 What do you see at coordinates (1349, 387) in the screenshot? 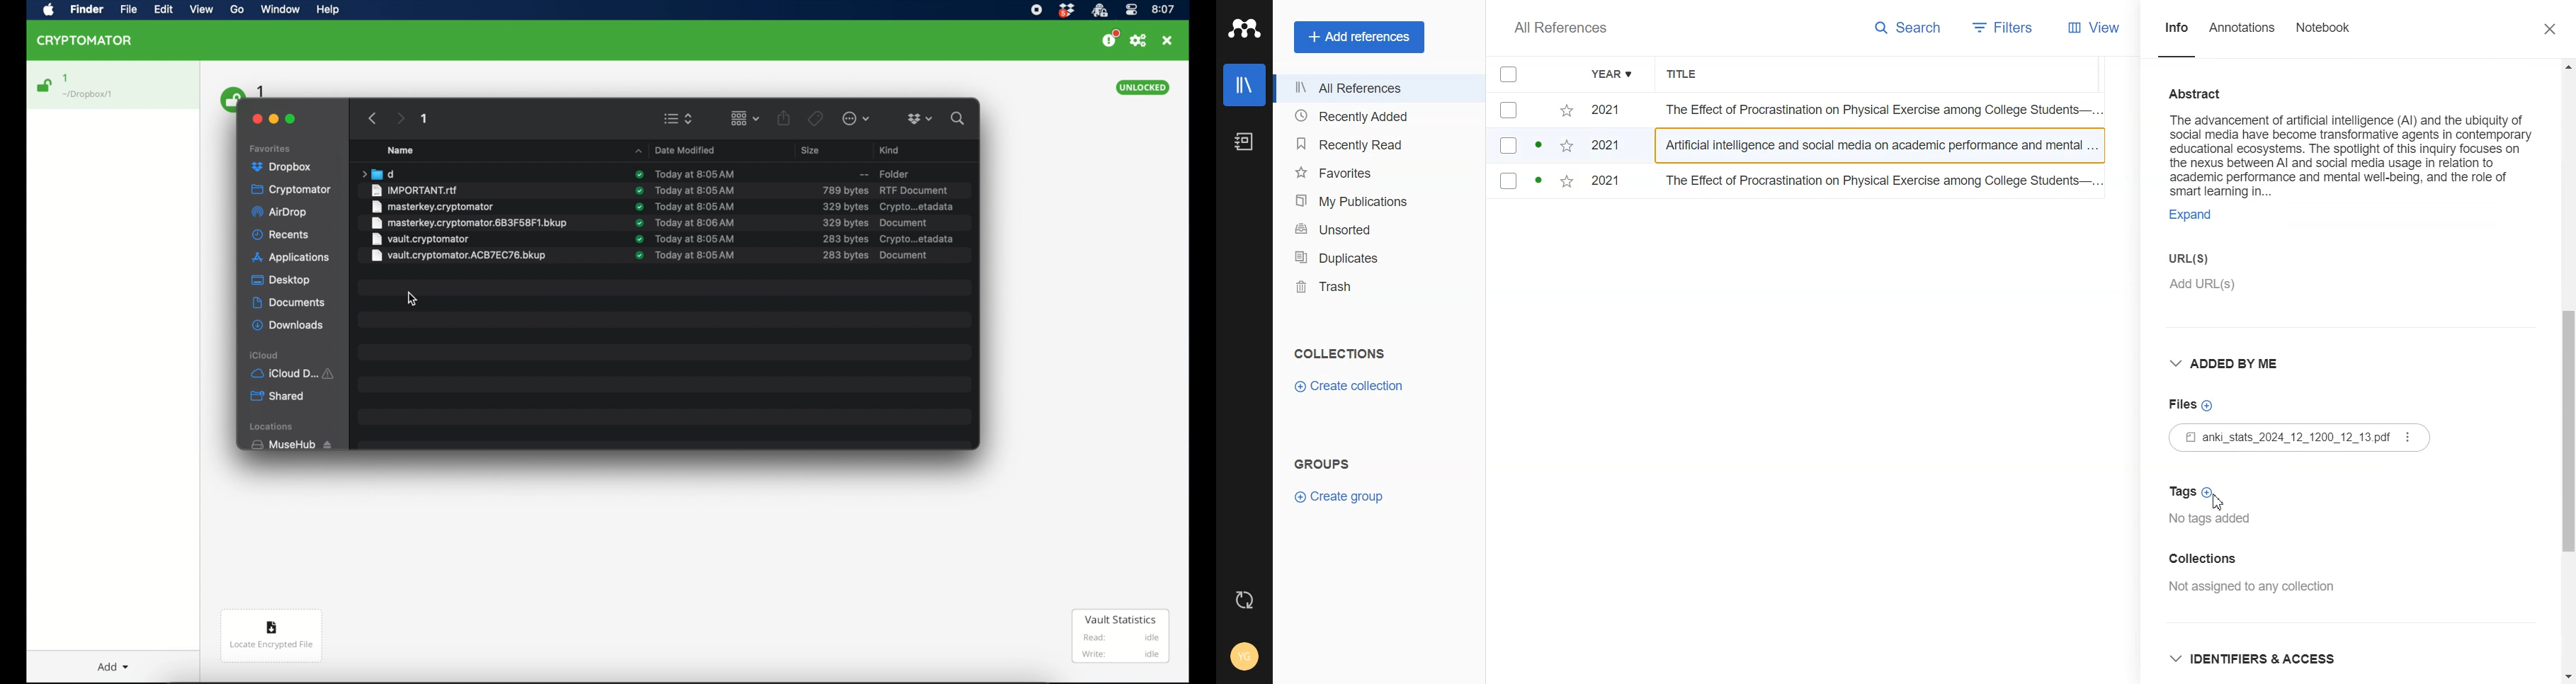
I see `Create collection` at bounding box center [1349, 387].